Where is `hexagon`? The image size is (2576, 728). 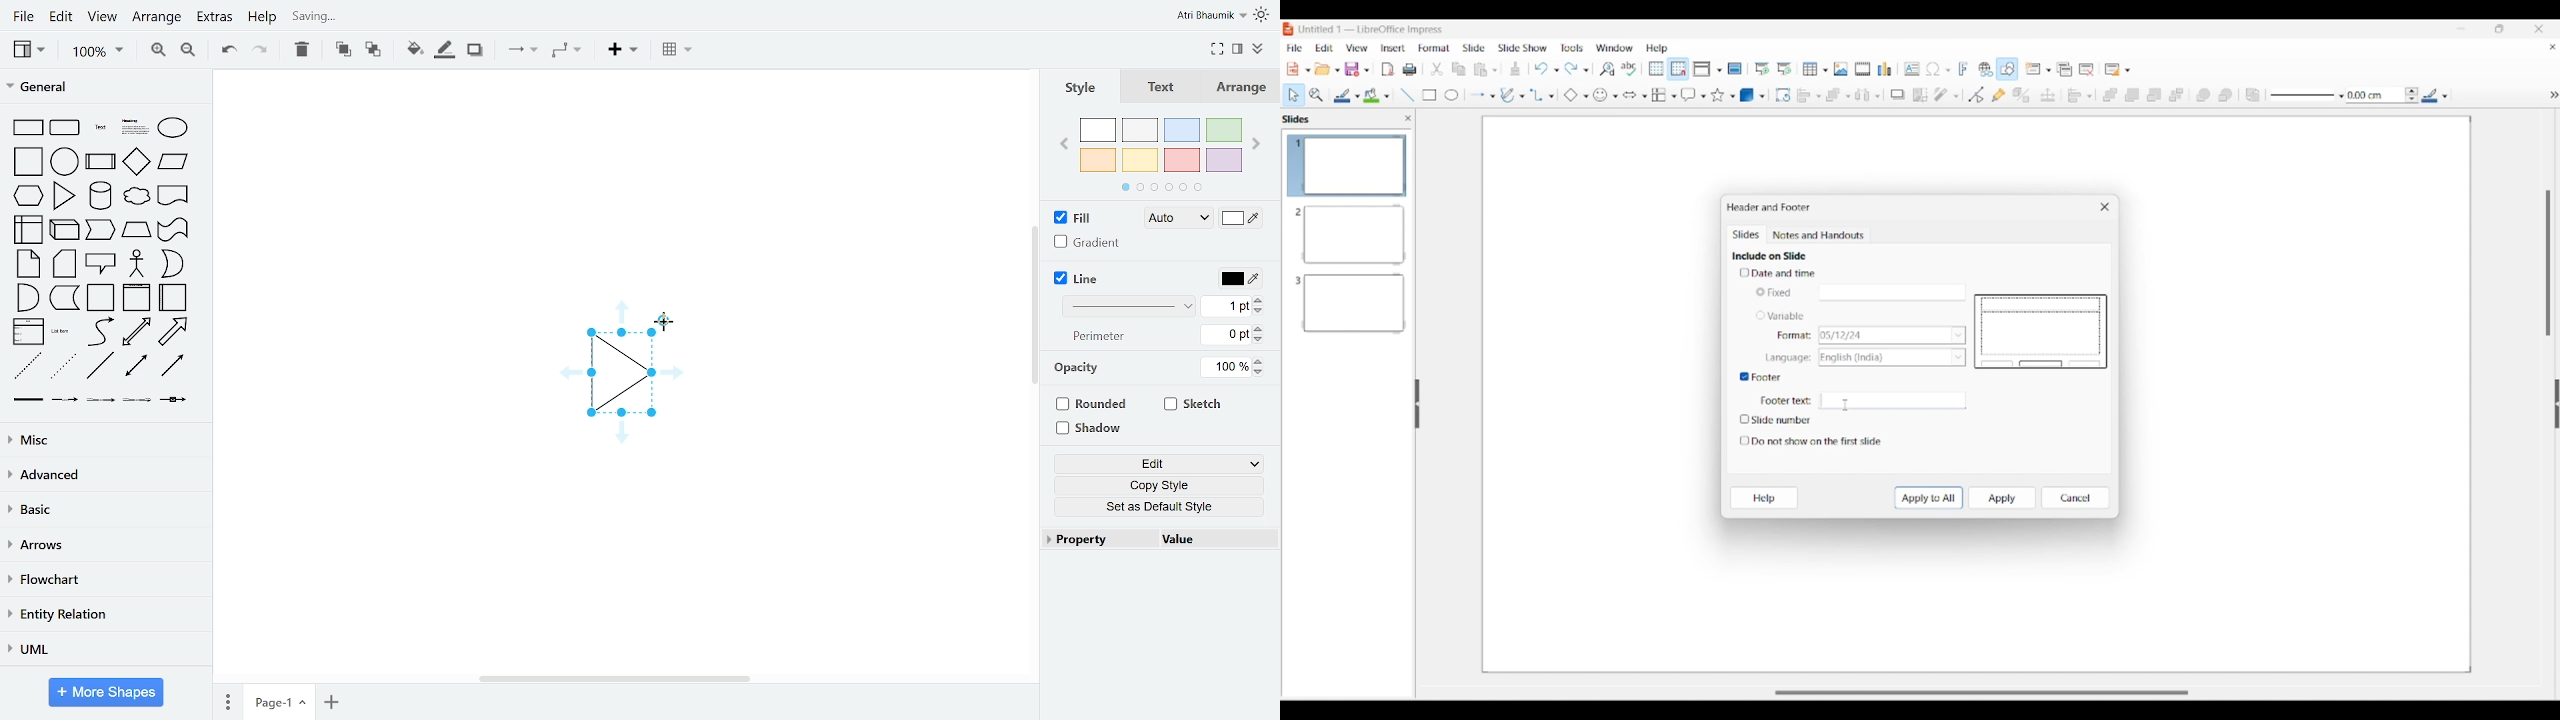
hexagon is located at coordinates (26, 195).